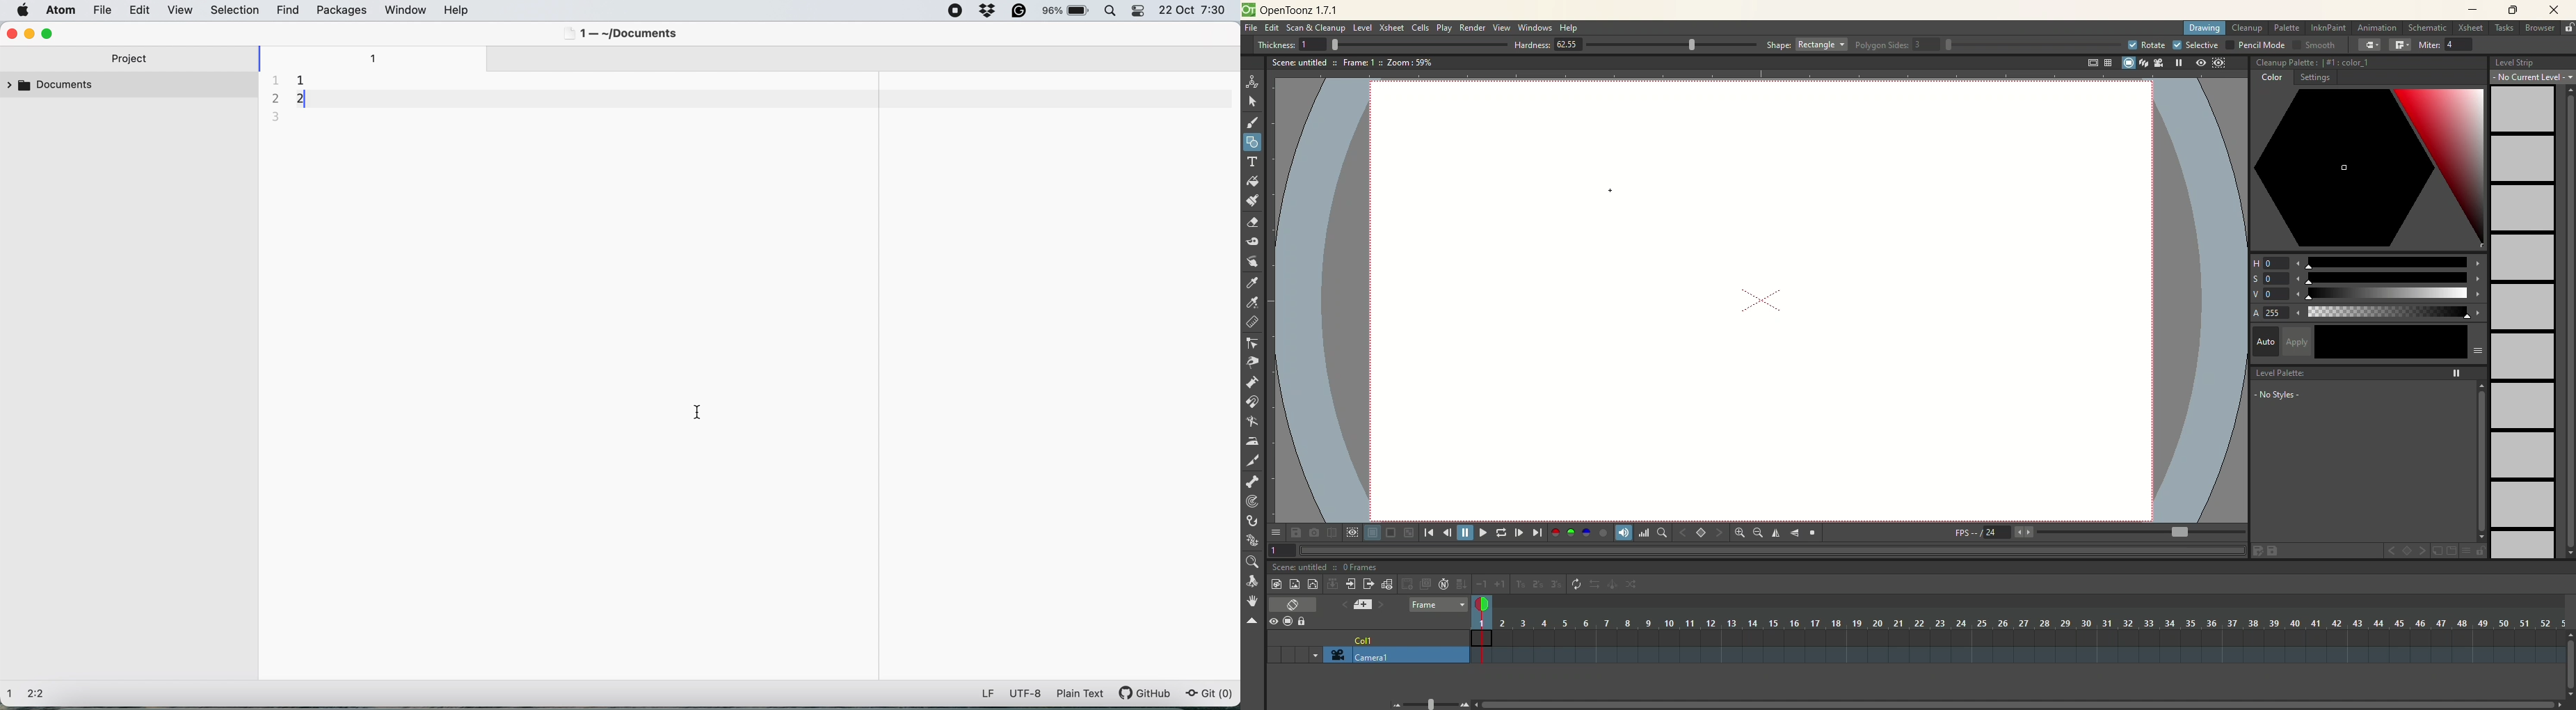  I want to click on play, so click(1481, 532).